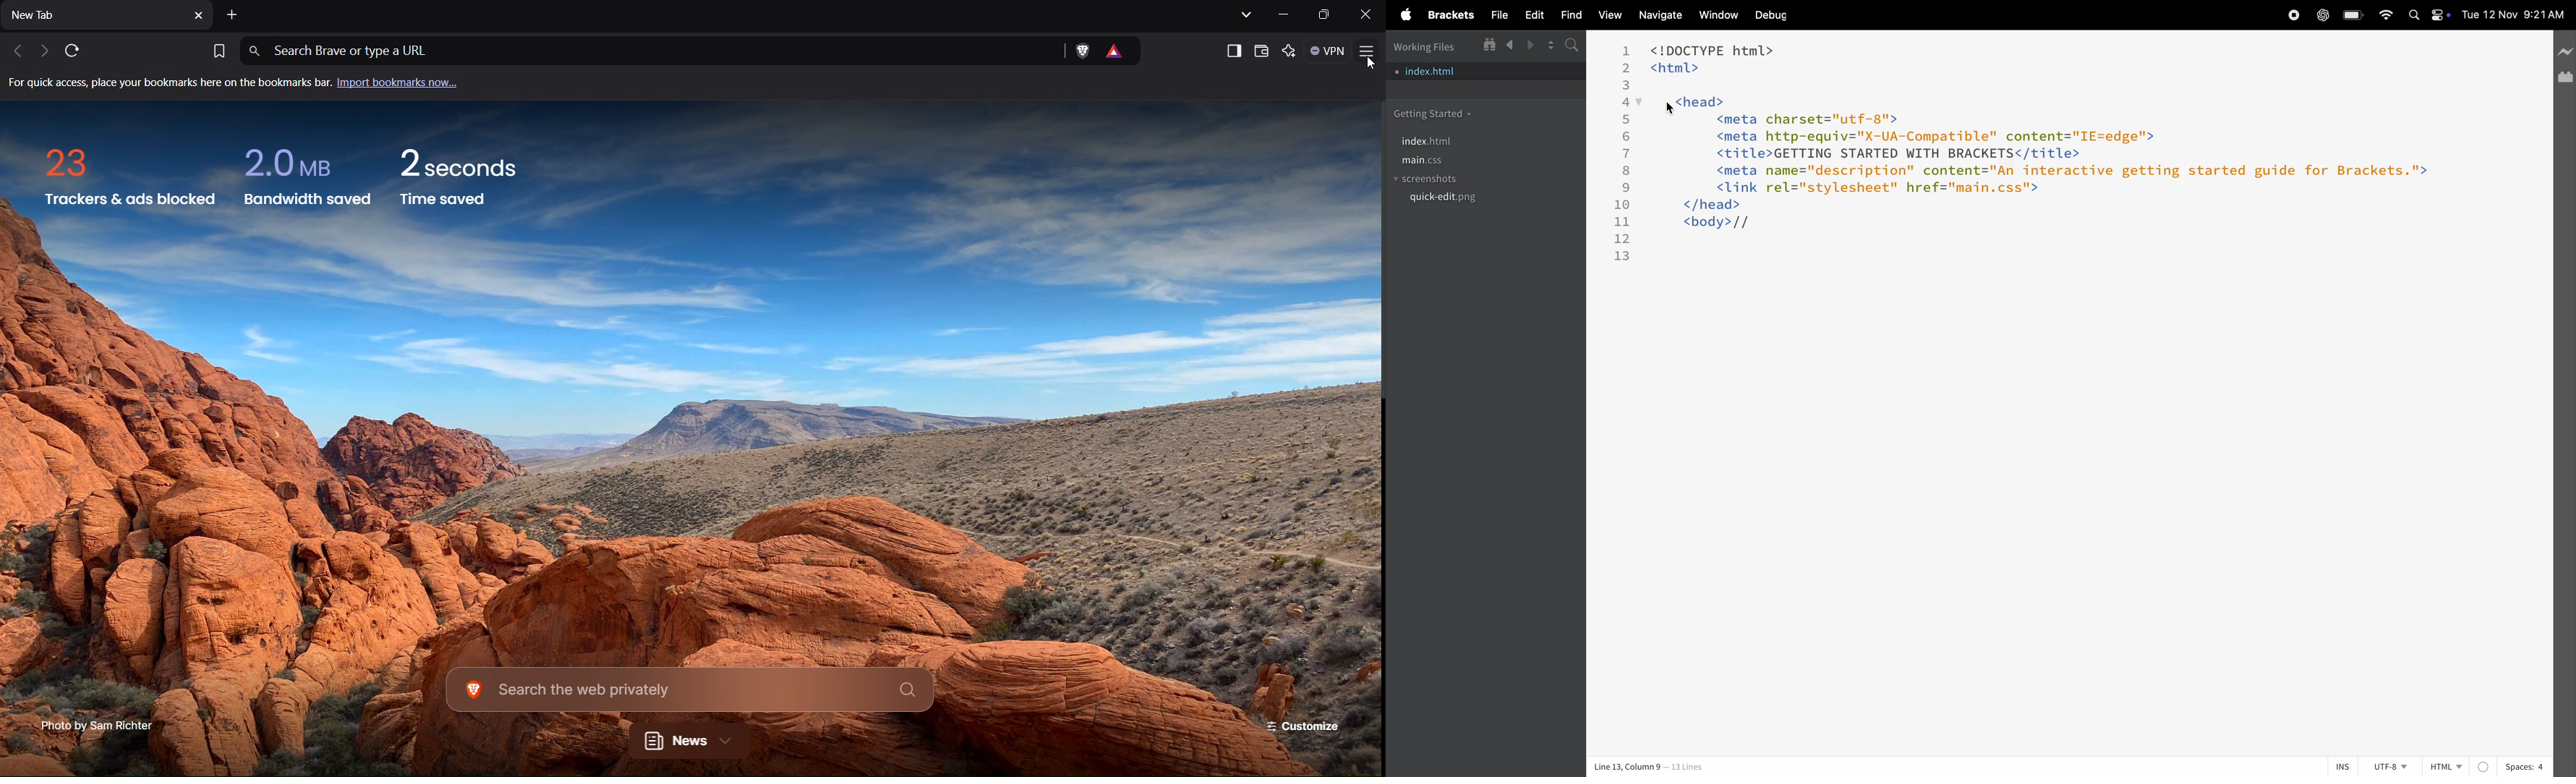 Image resolution: width=2576 pixels, height=784 pixels. I want to click on extension manager, so click(2566, 78).